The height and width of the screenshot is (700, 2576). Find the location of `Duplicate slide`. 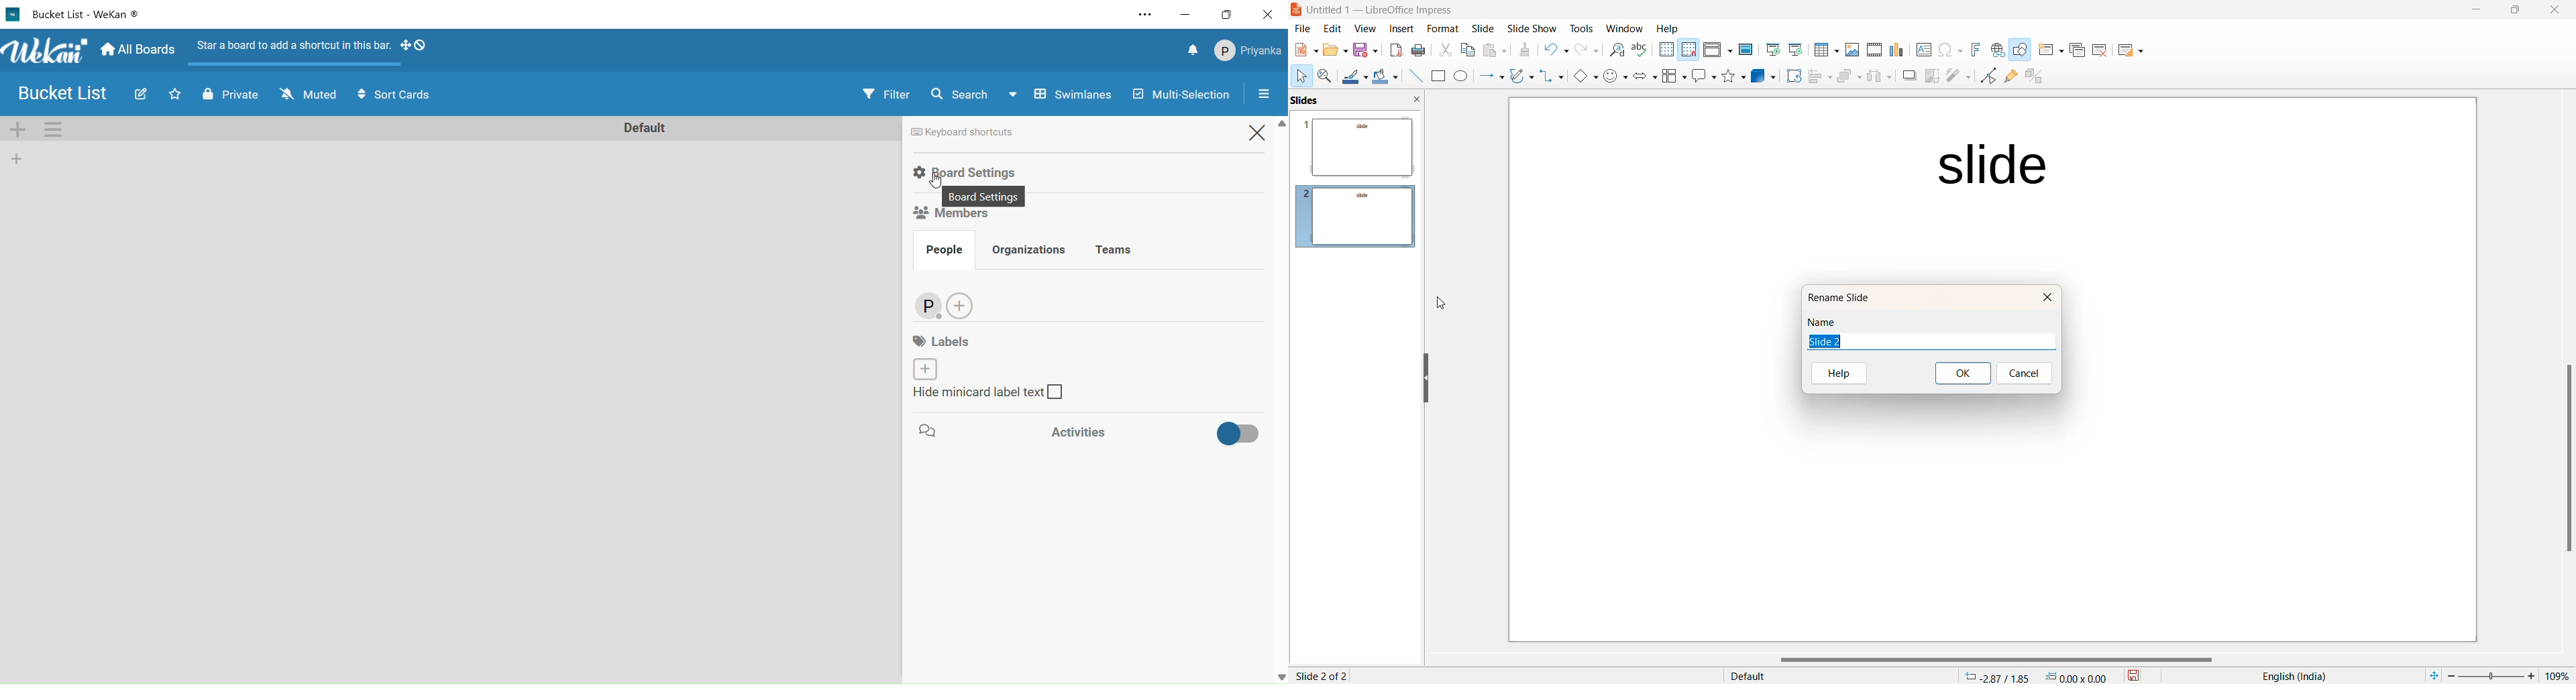

Duplicate slide is located at coordinates (2075, 52).